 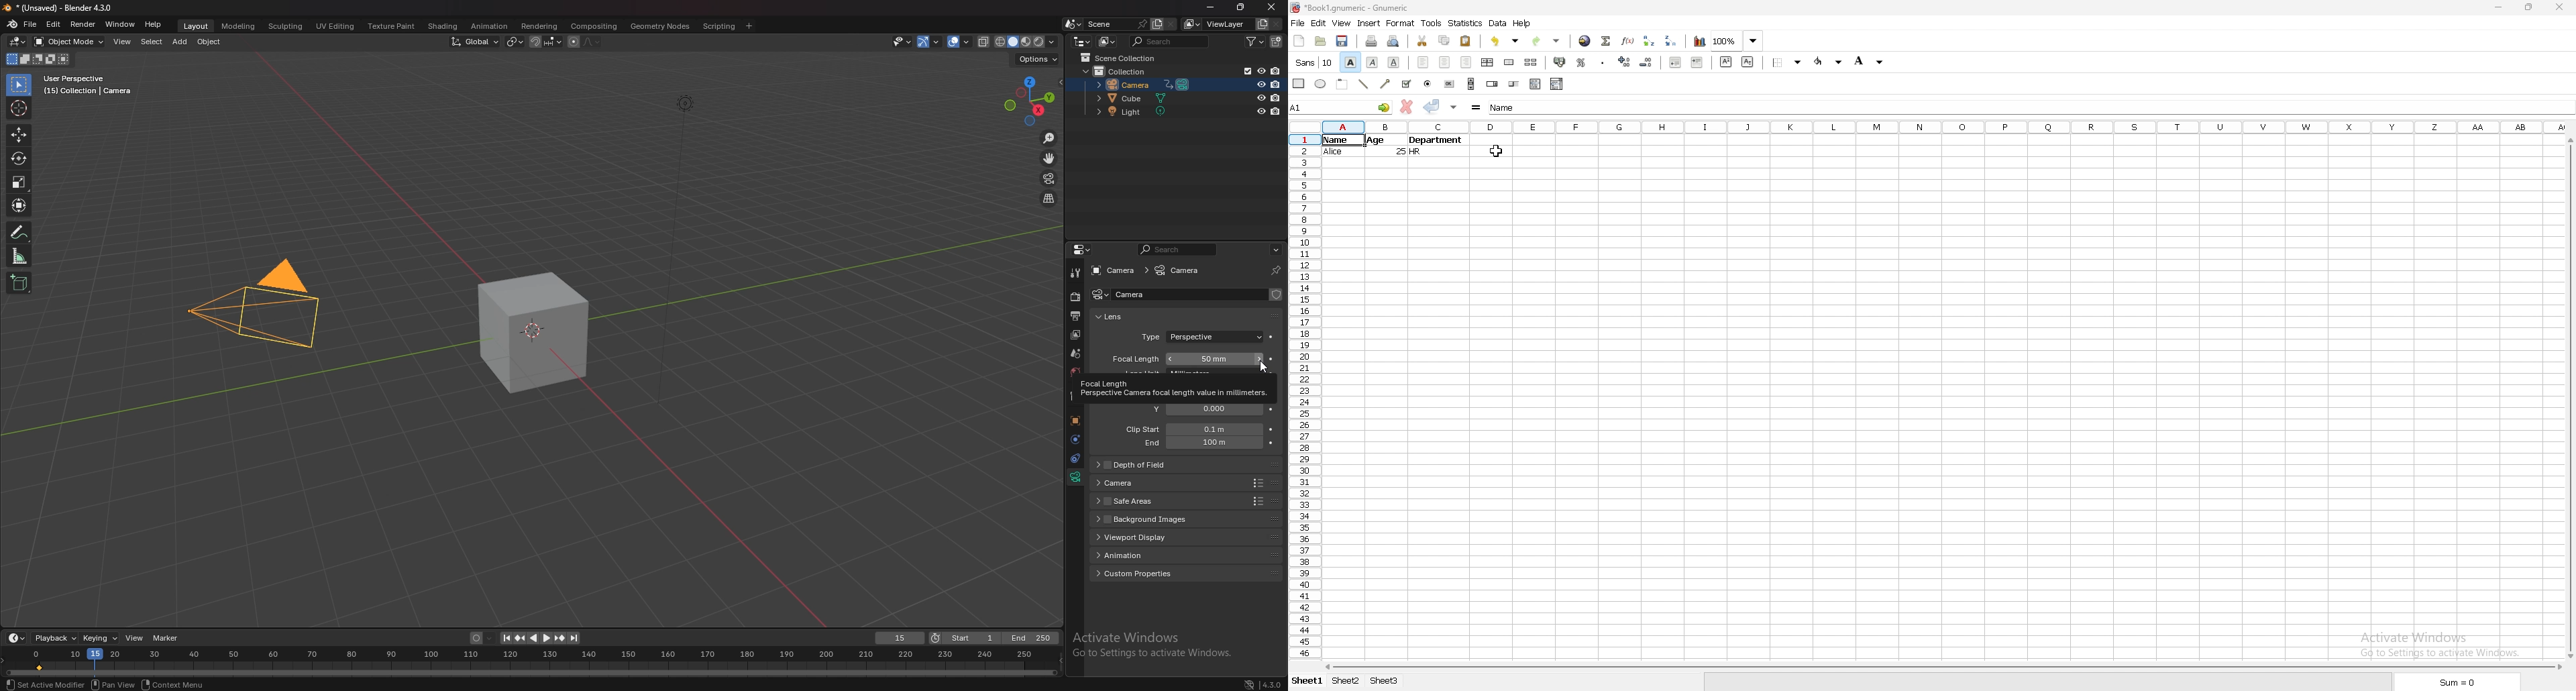 I want to click on scroll bar, so click(x=1945, y=668).